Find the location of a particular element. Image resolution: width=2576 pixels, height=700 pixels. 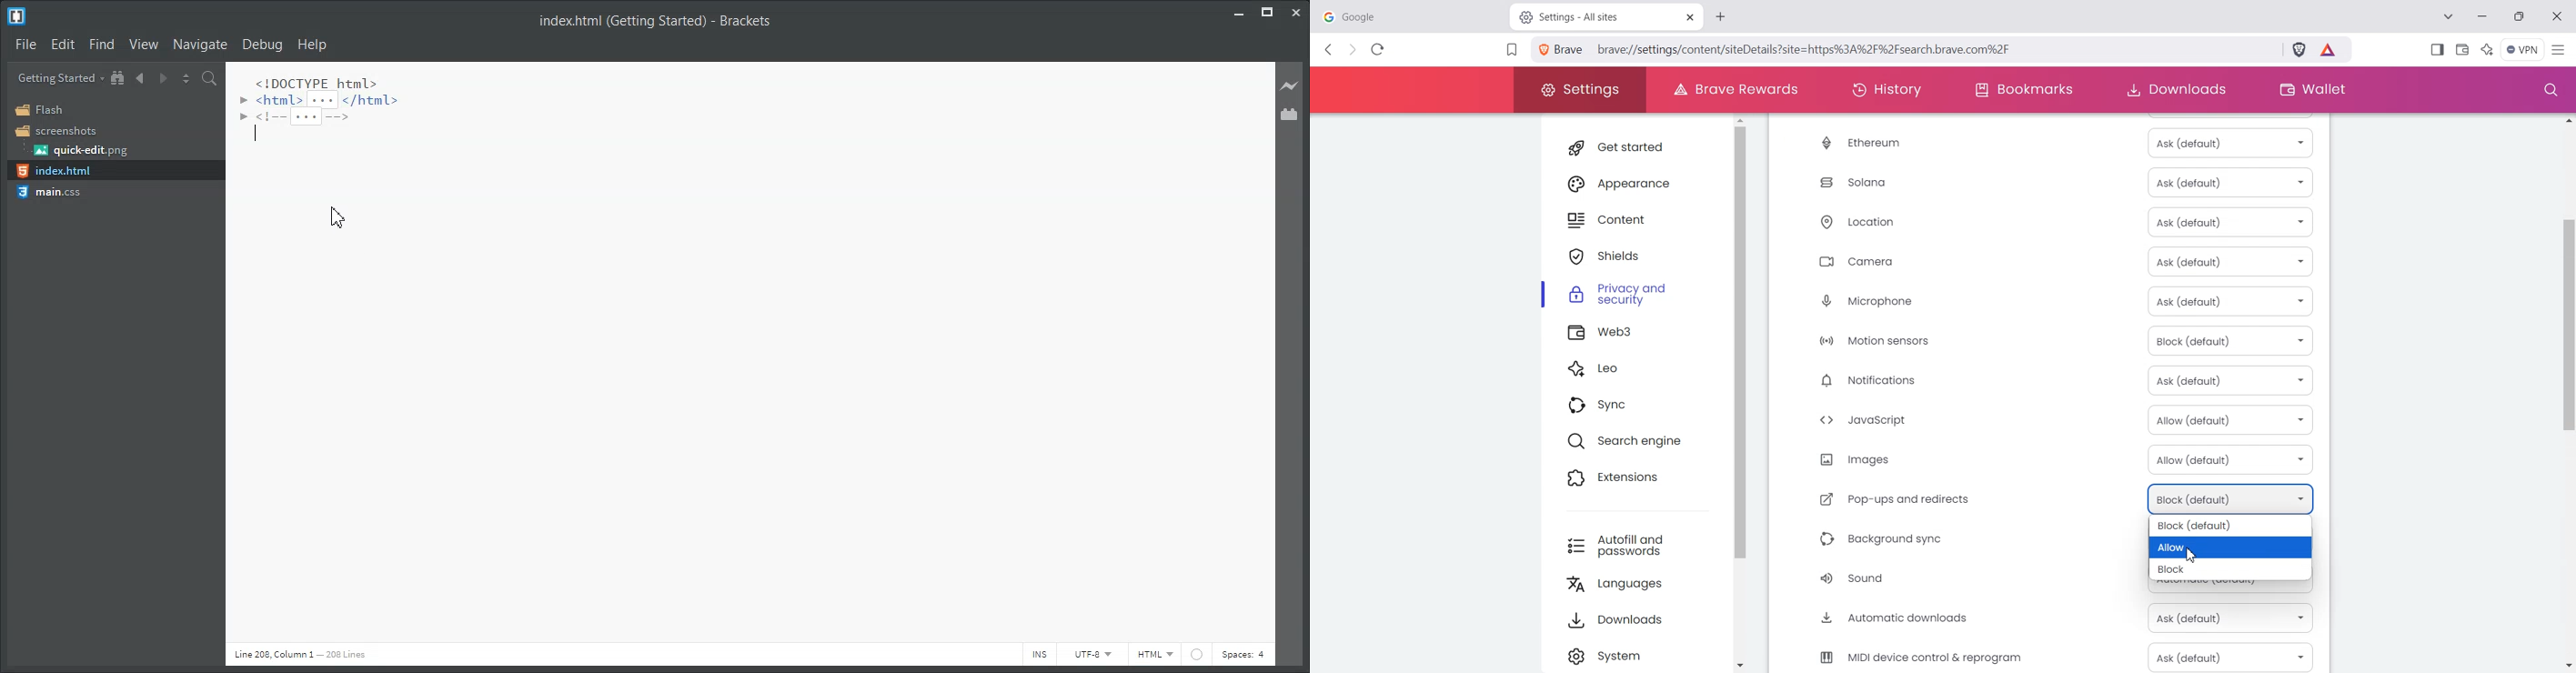

View site information is located at coordinates (1563, 49).